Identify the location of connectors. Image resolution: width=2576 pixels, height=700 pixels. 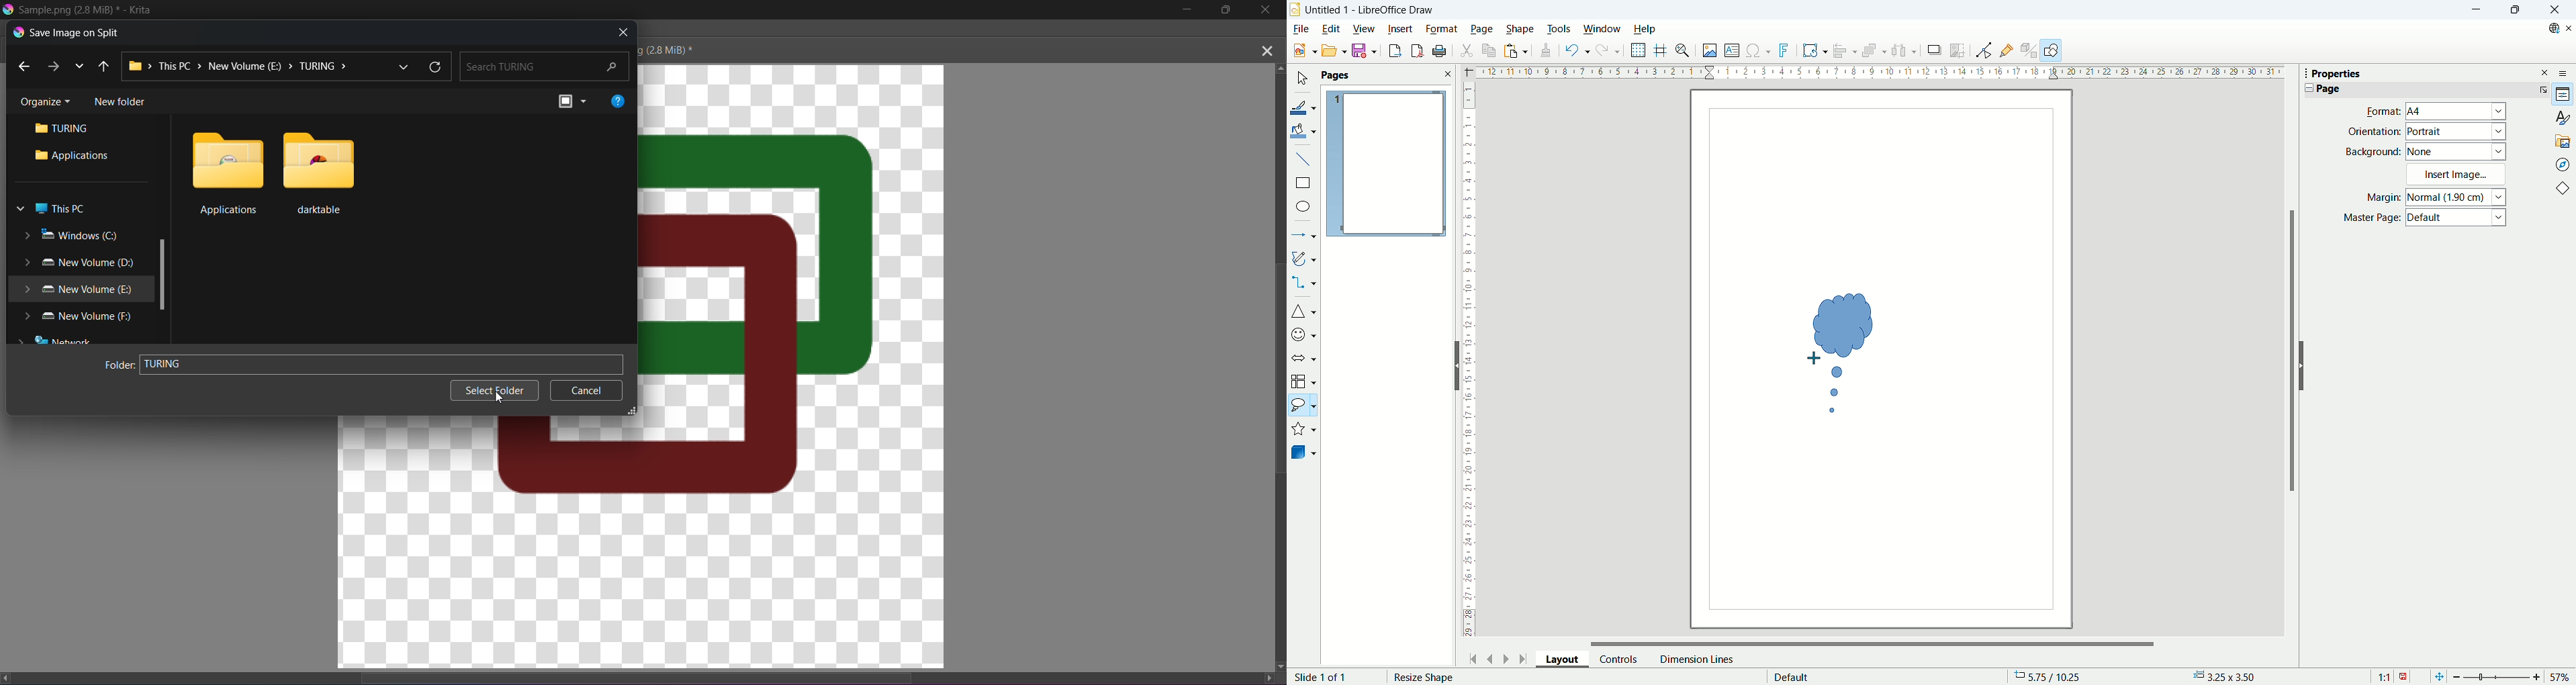
(1303, 283).